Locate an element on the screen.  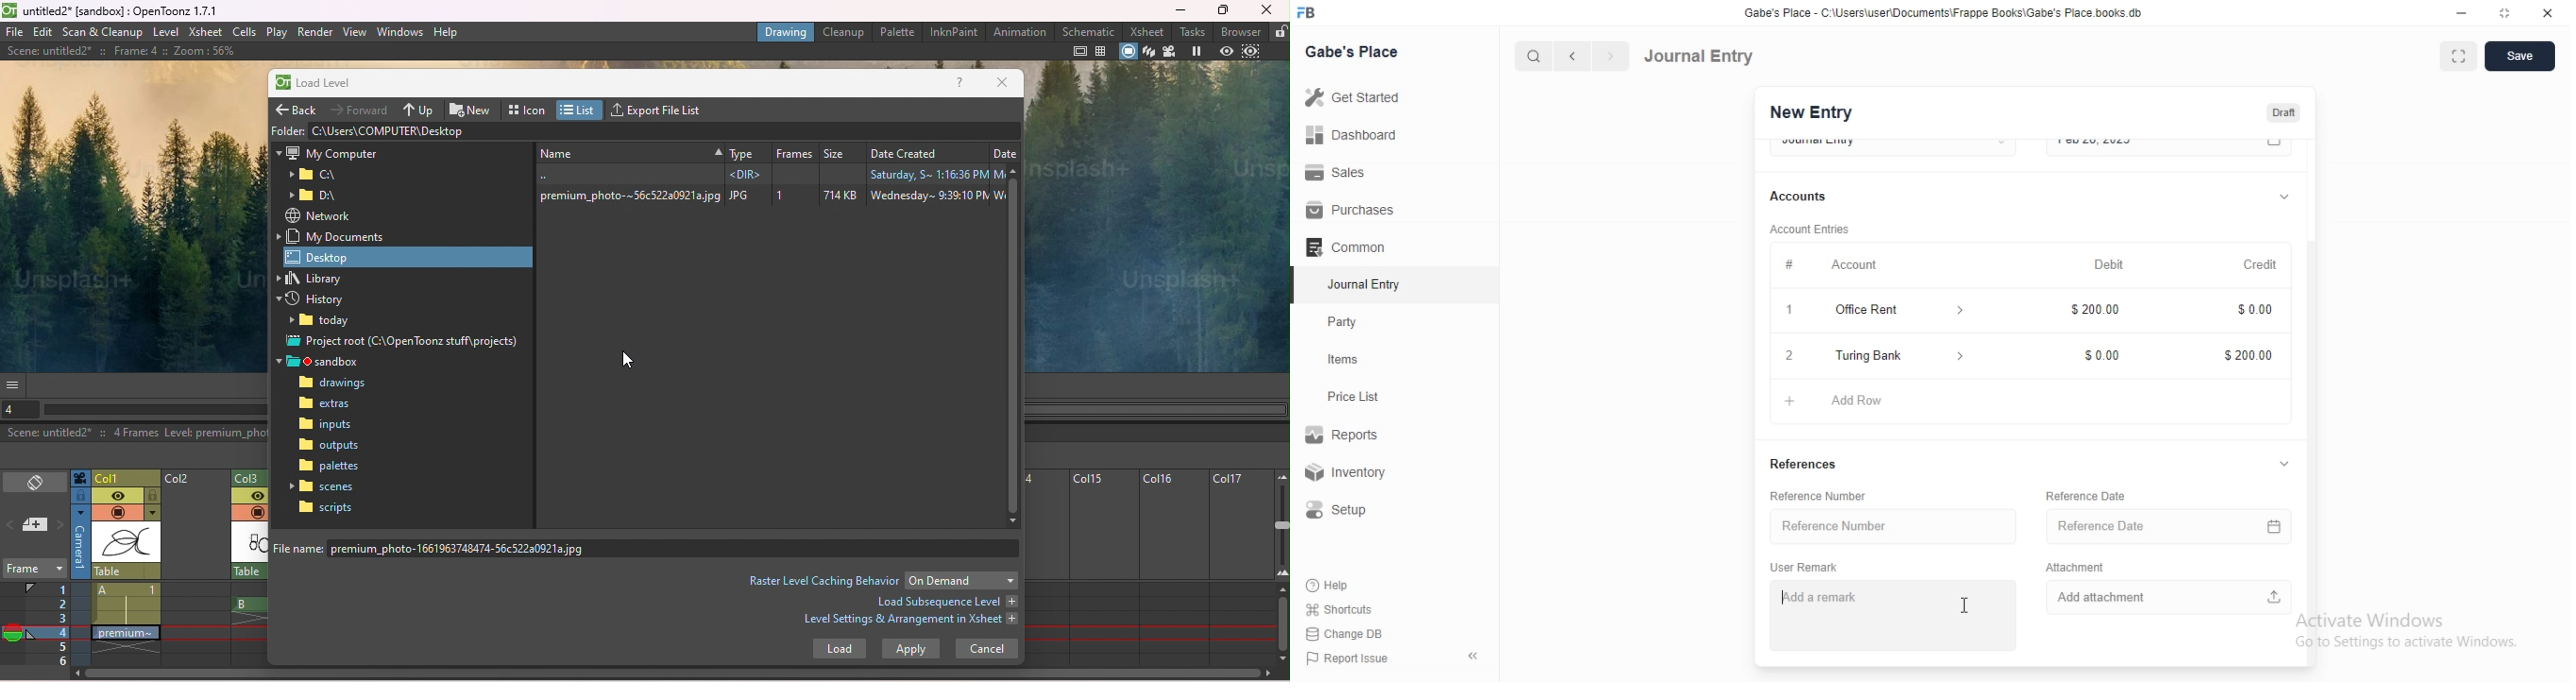
Turing Bank  is located at coordinates (1898, 355).